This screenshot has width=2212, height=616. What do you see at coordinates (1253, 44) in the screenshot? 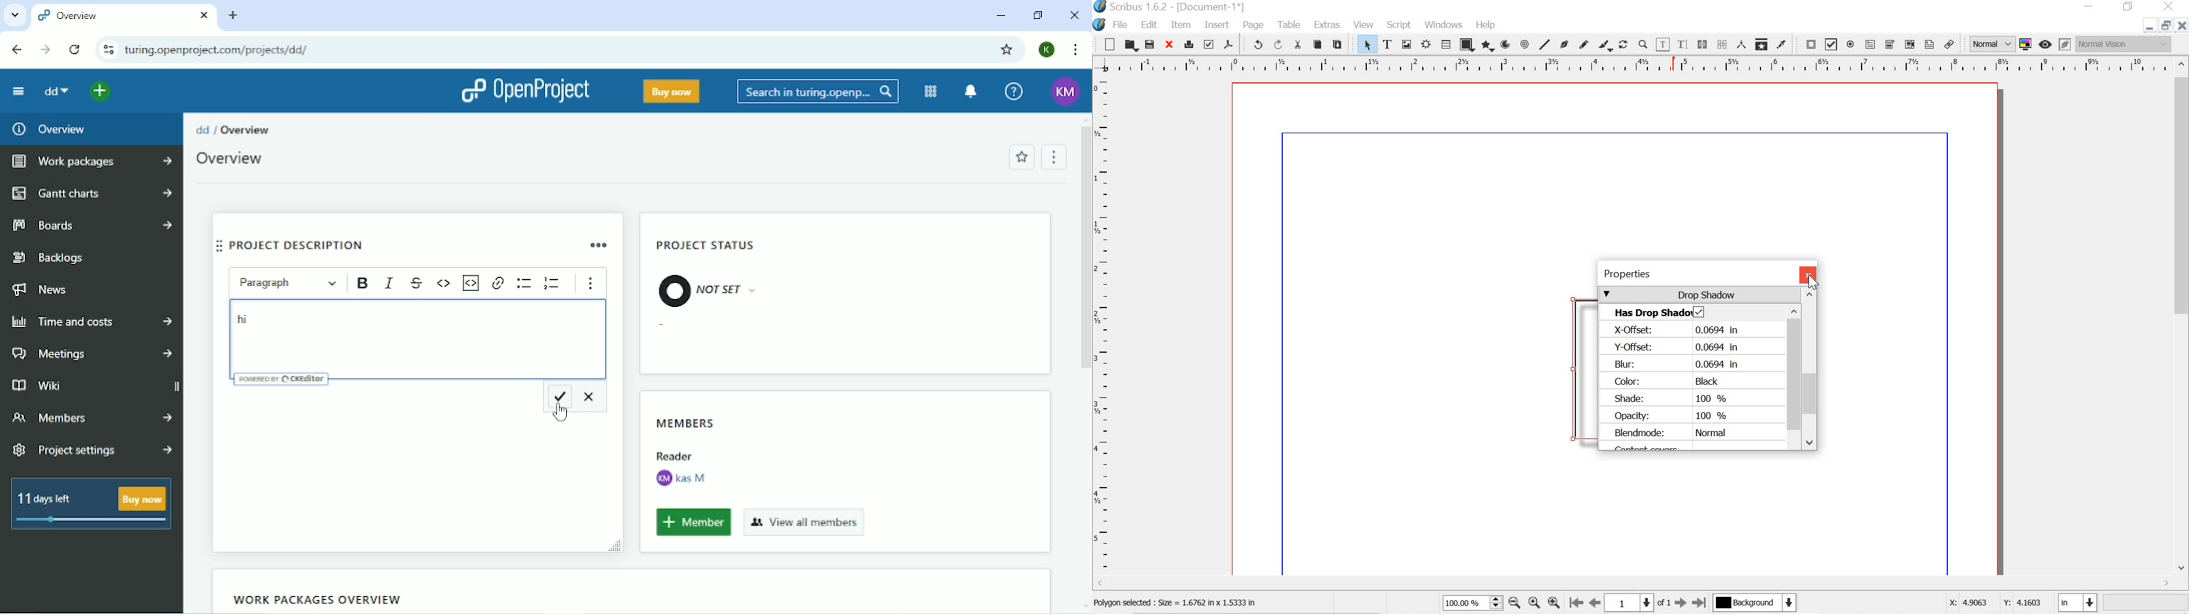
I see `undo` at bounding box center [1253, 44].